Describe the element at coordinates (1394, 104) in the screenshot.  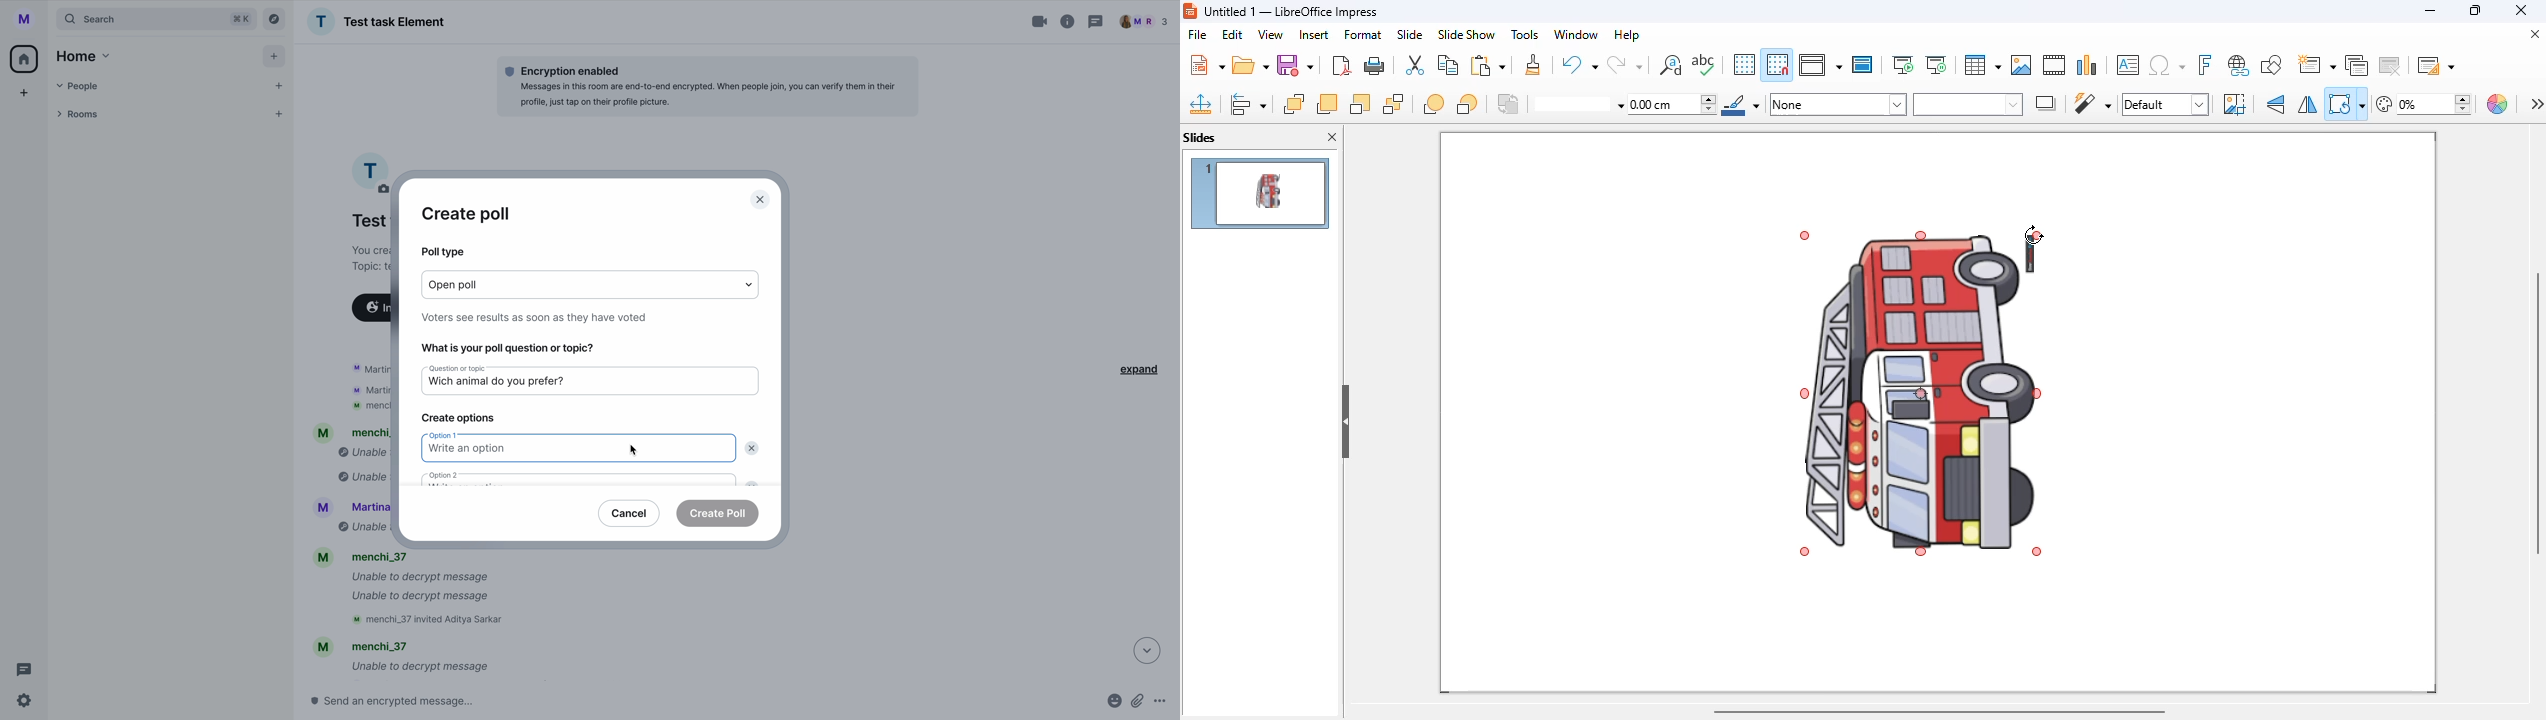
I see `send to back` at that location.